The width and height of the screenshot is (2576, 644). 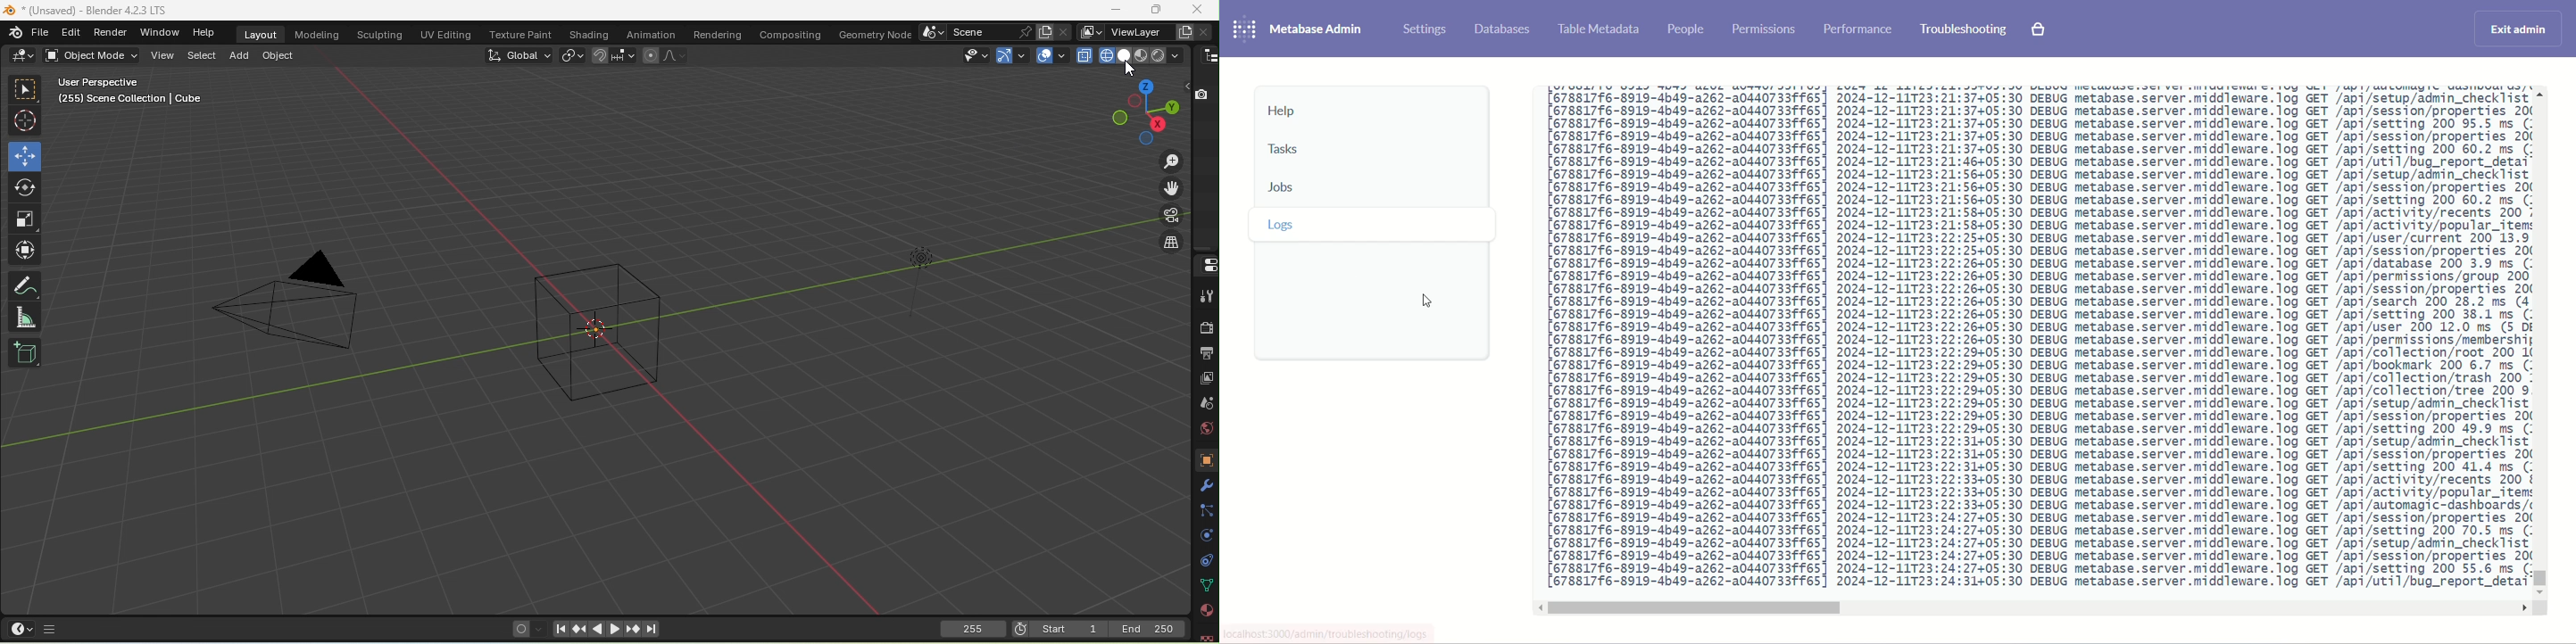 I want to click on Shading, so click(x=1175, y=55).